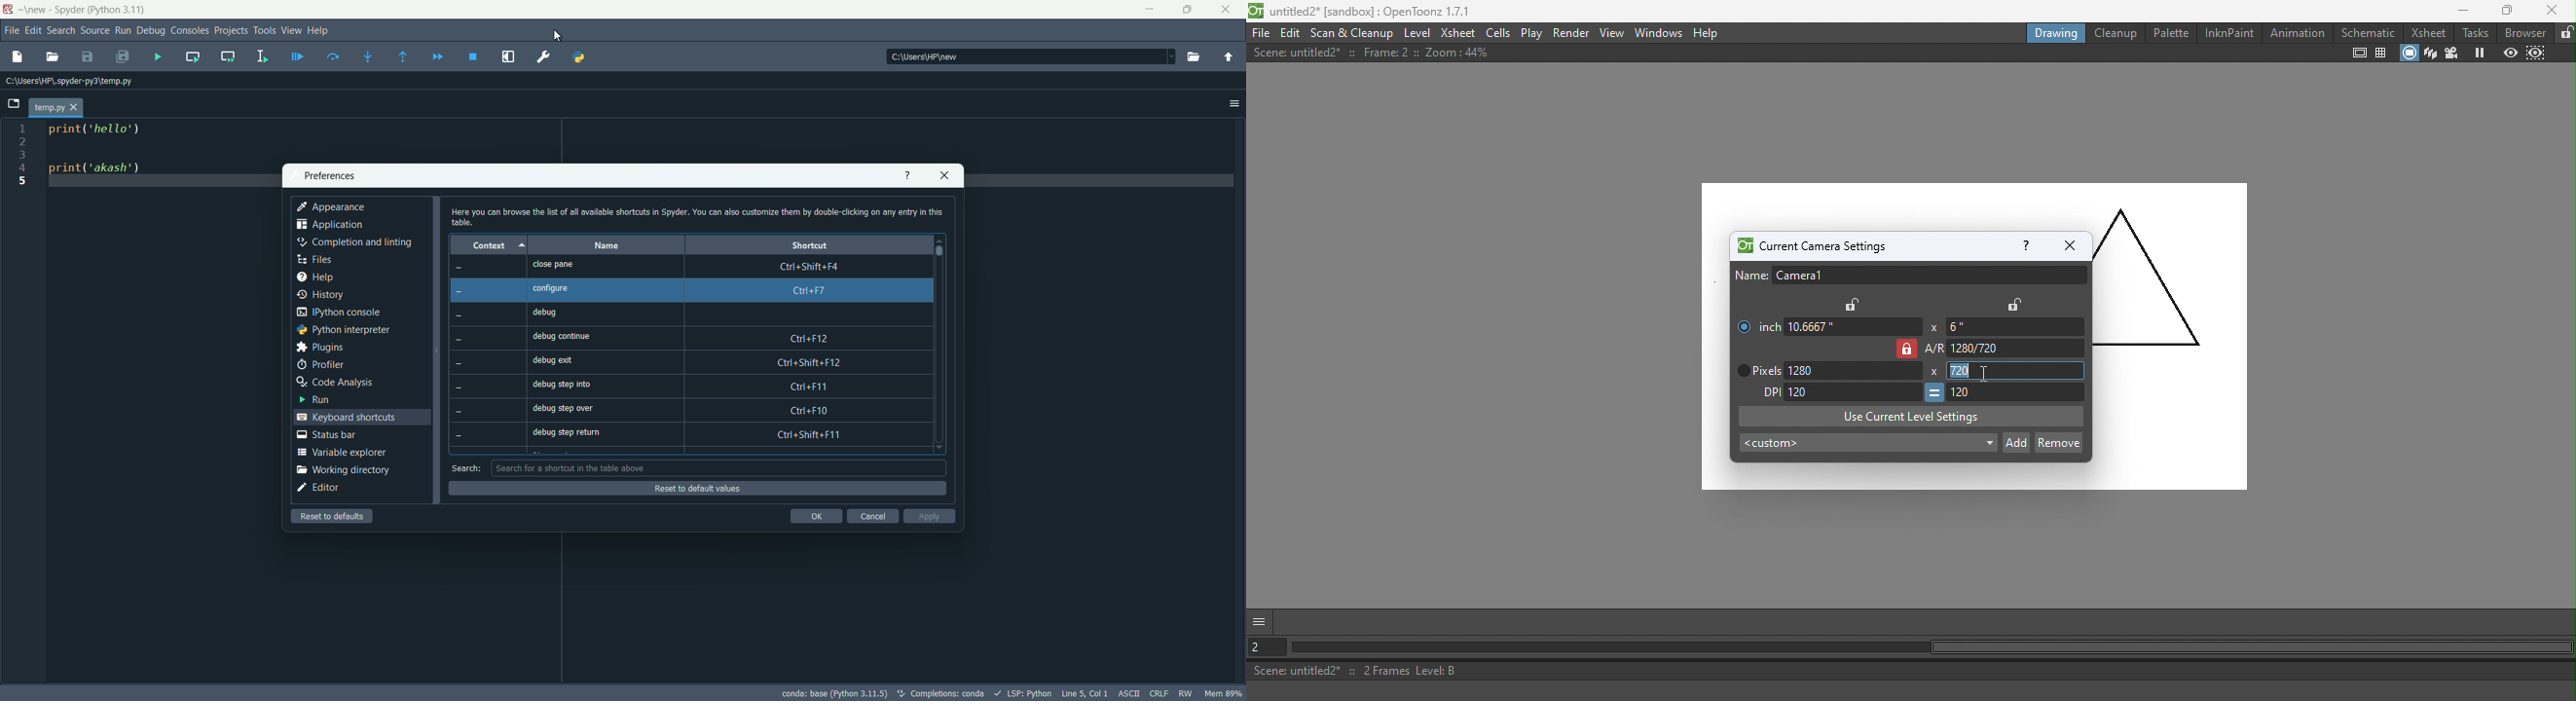  Describe the element at coordinates (545, 57) in the screenshot. I see `preferences` at that location.